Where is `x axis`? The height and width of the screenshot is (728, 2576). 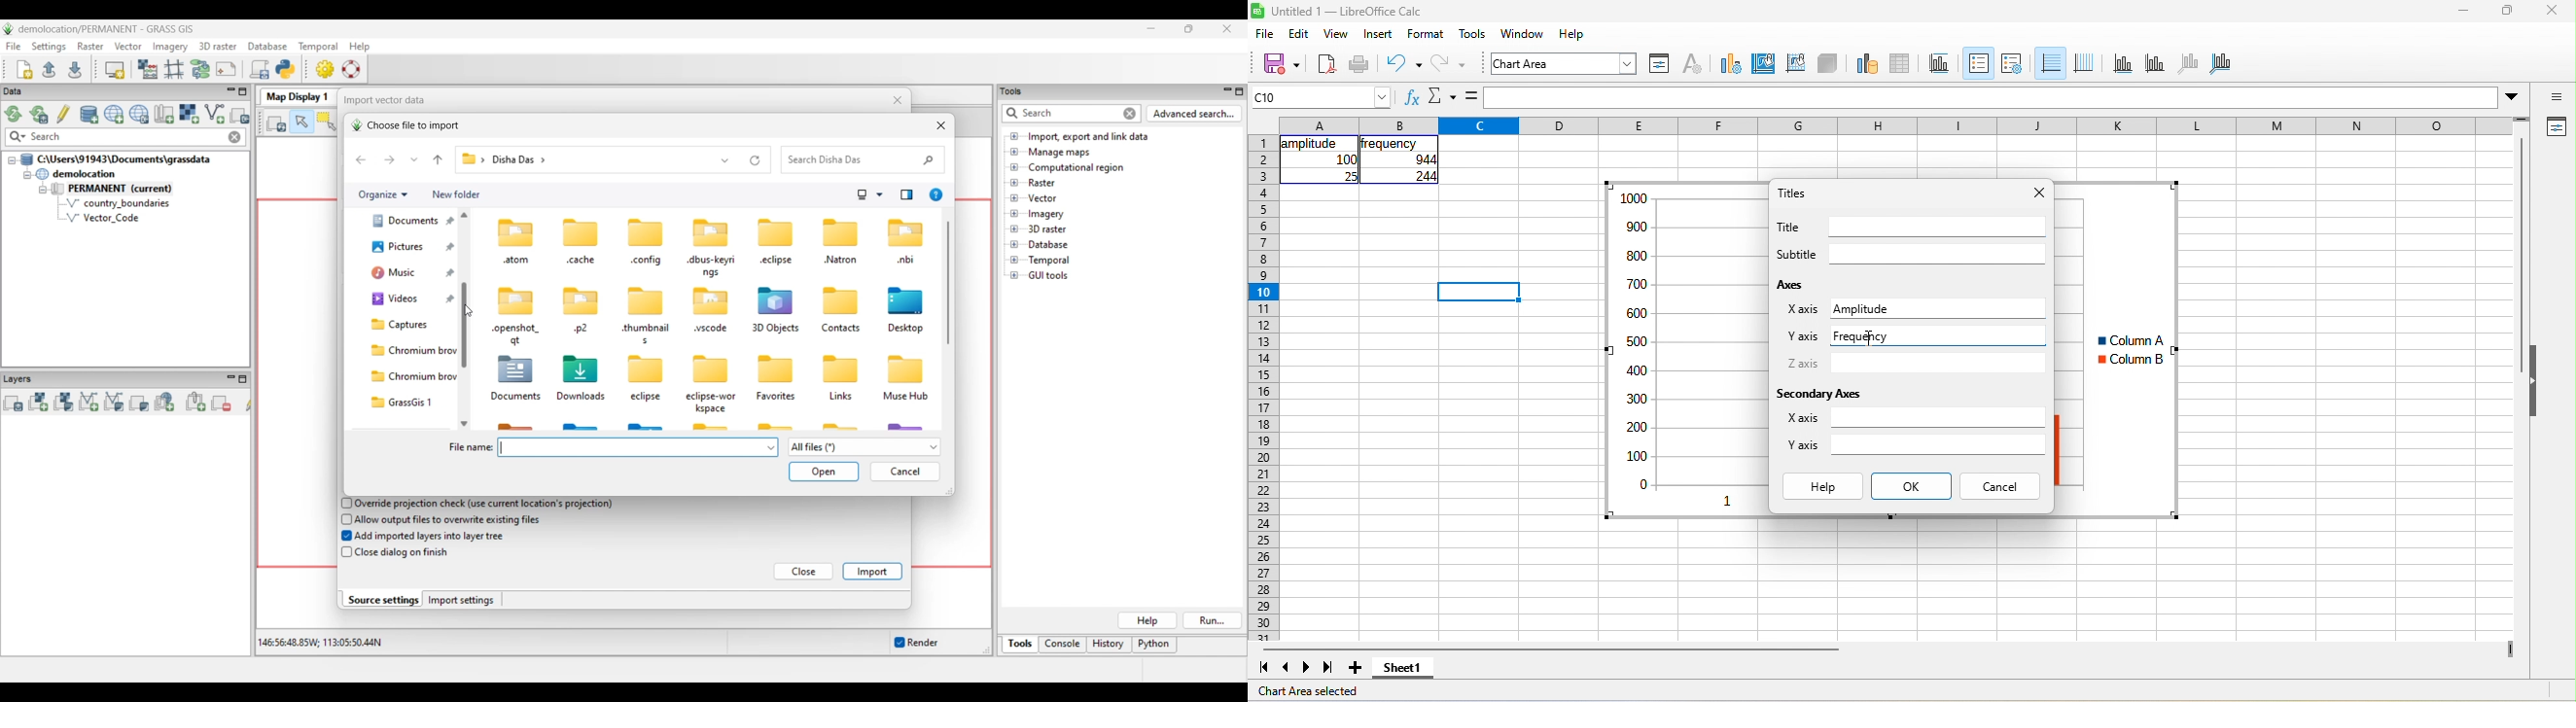 x axis is located at coordinates (2123, 64).